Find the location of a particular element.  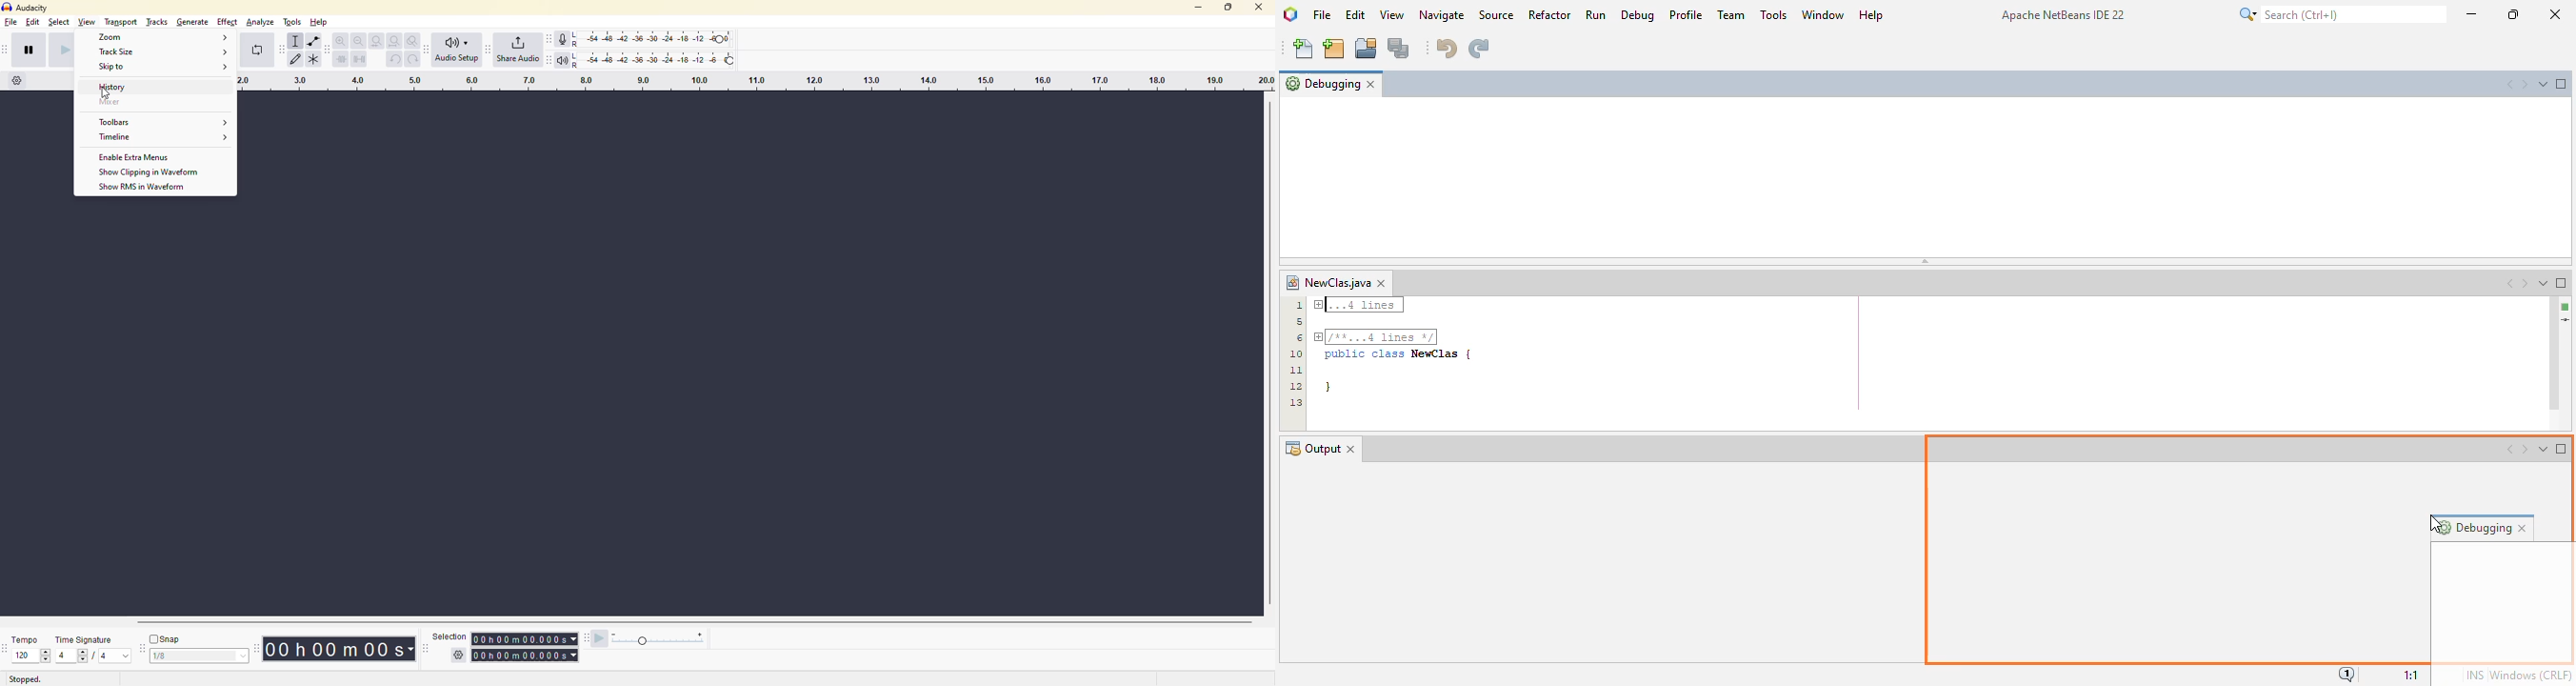

redo is located at coordinates (412, 58).